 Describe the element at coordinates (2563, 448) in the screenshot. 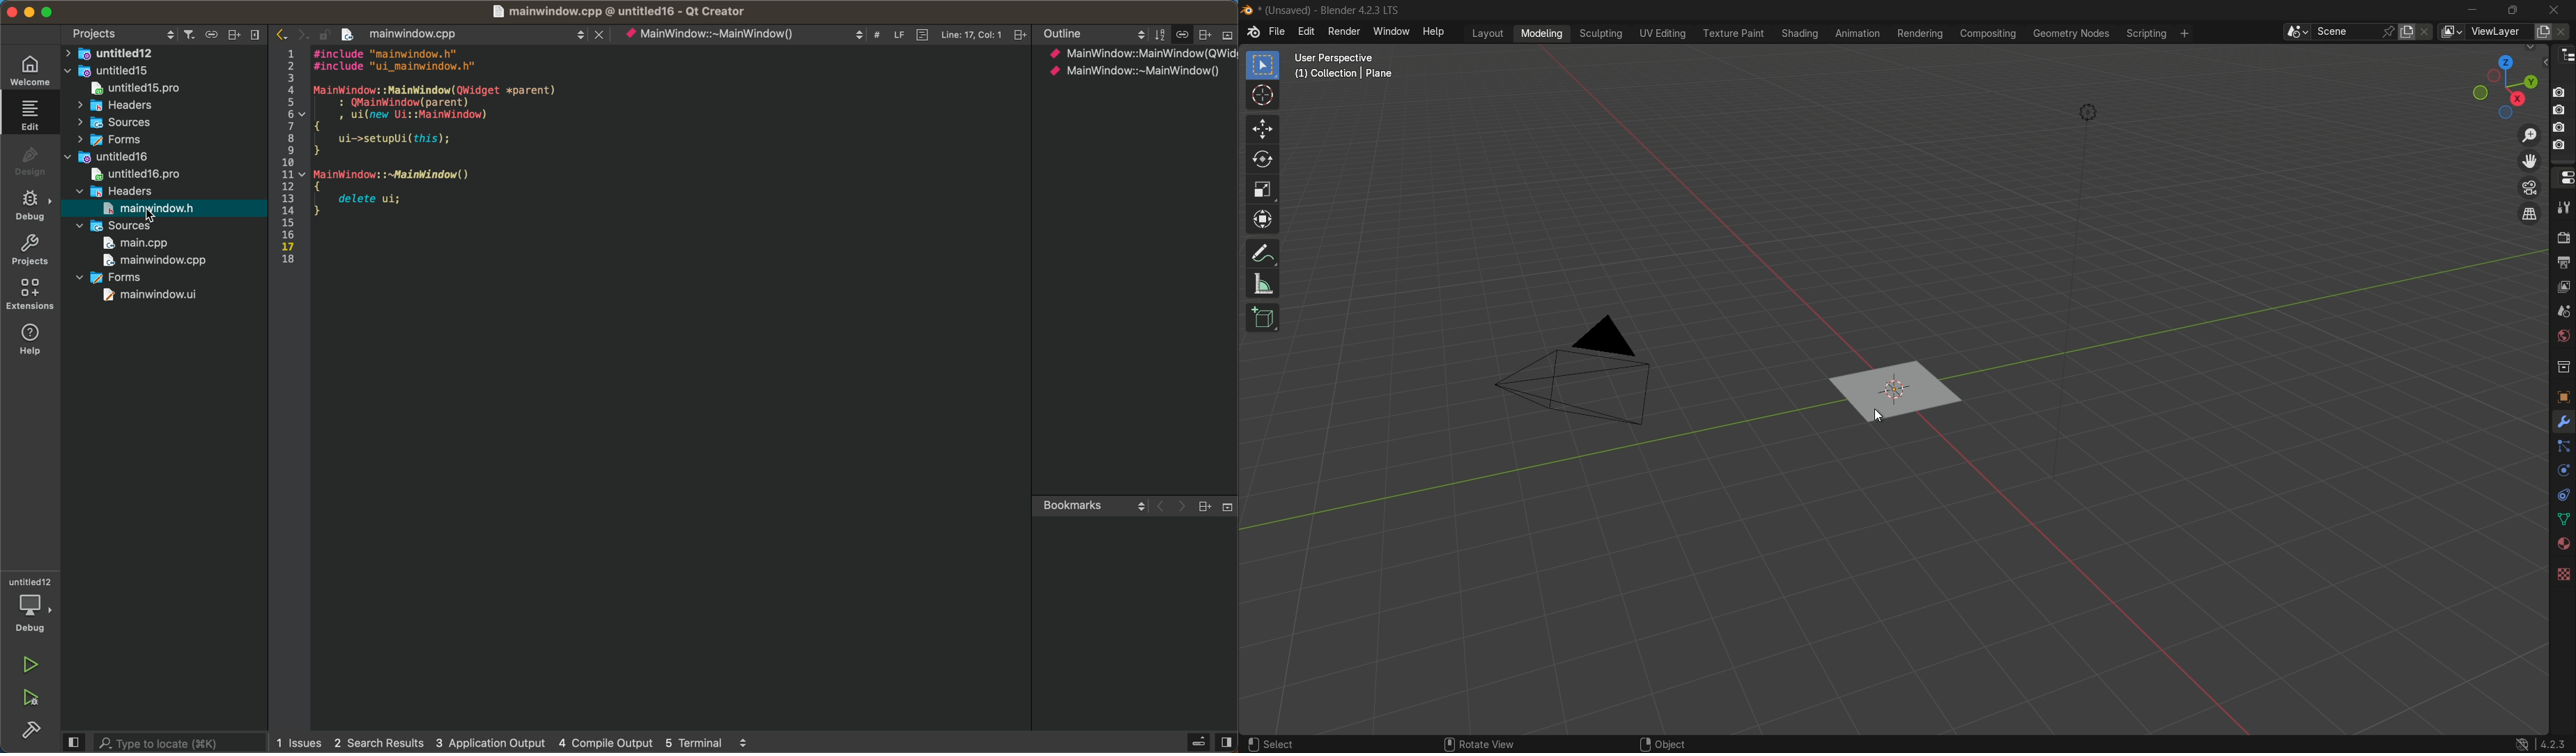

I see `particles` at that location.